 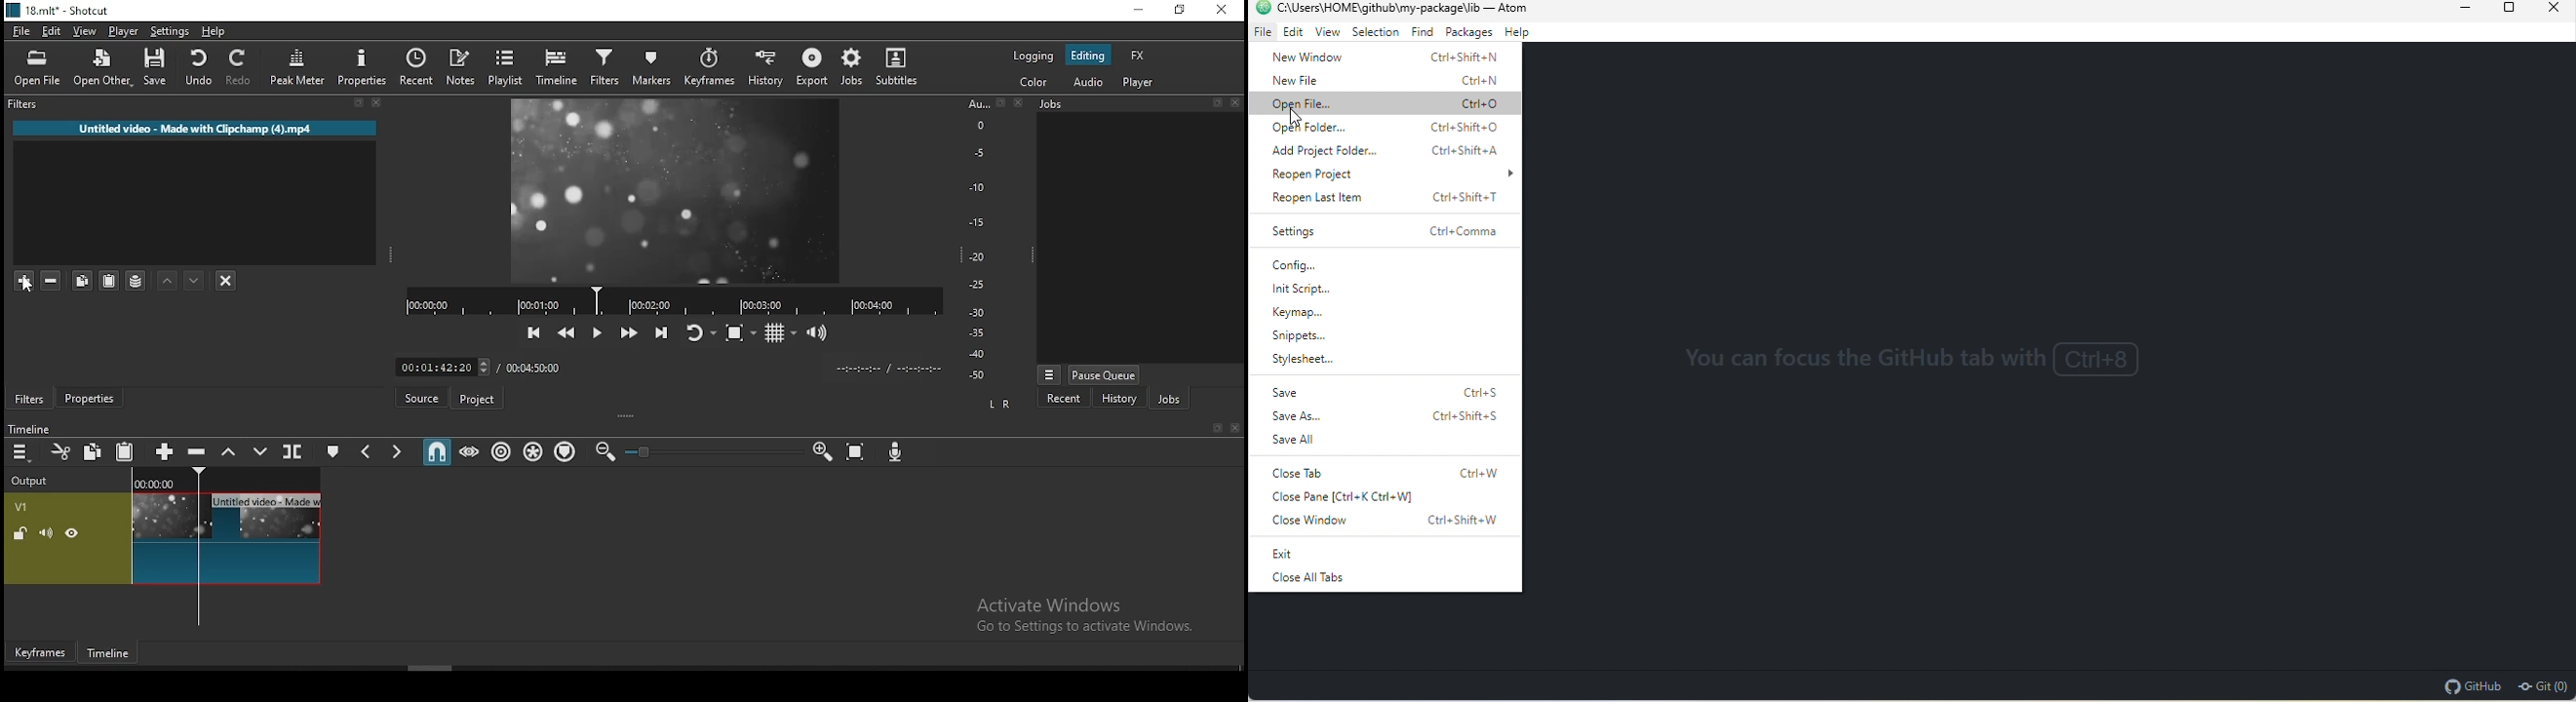 I want to click on paste, so click(x=109, y=280).